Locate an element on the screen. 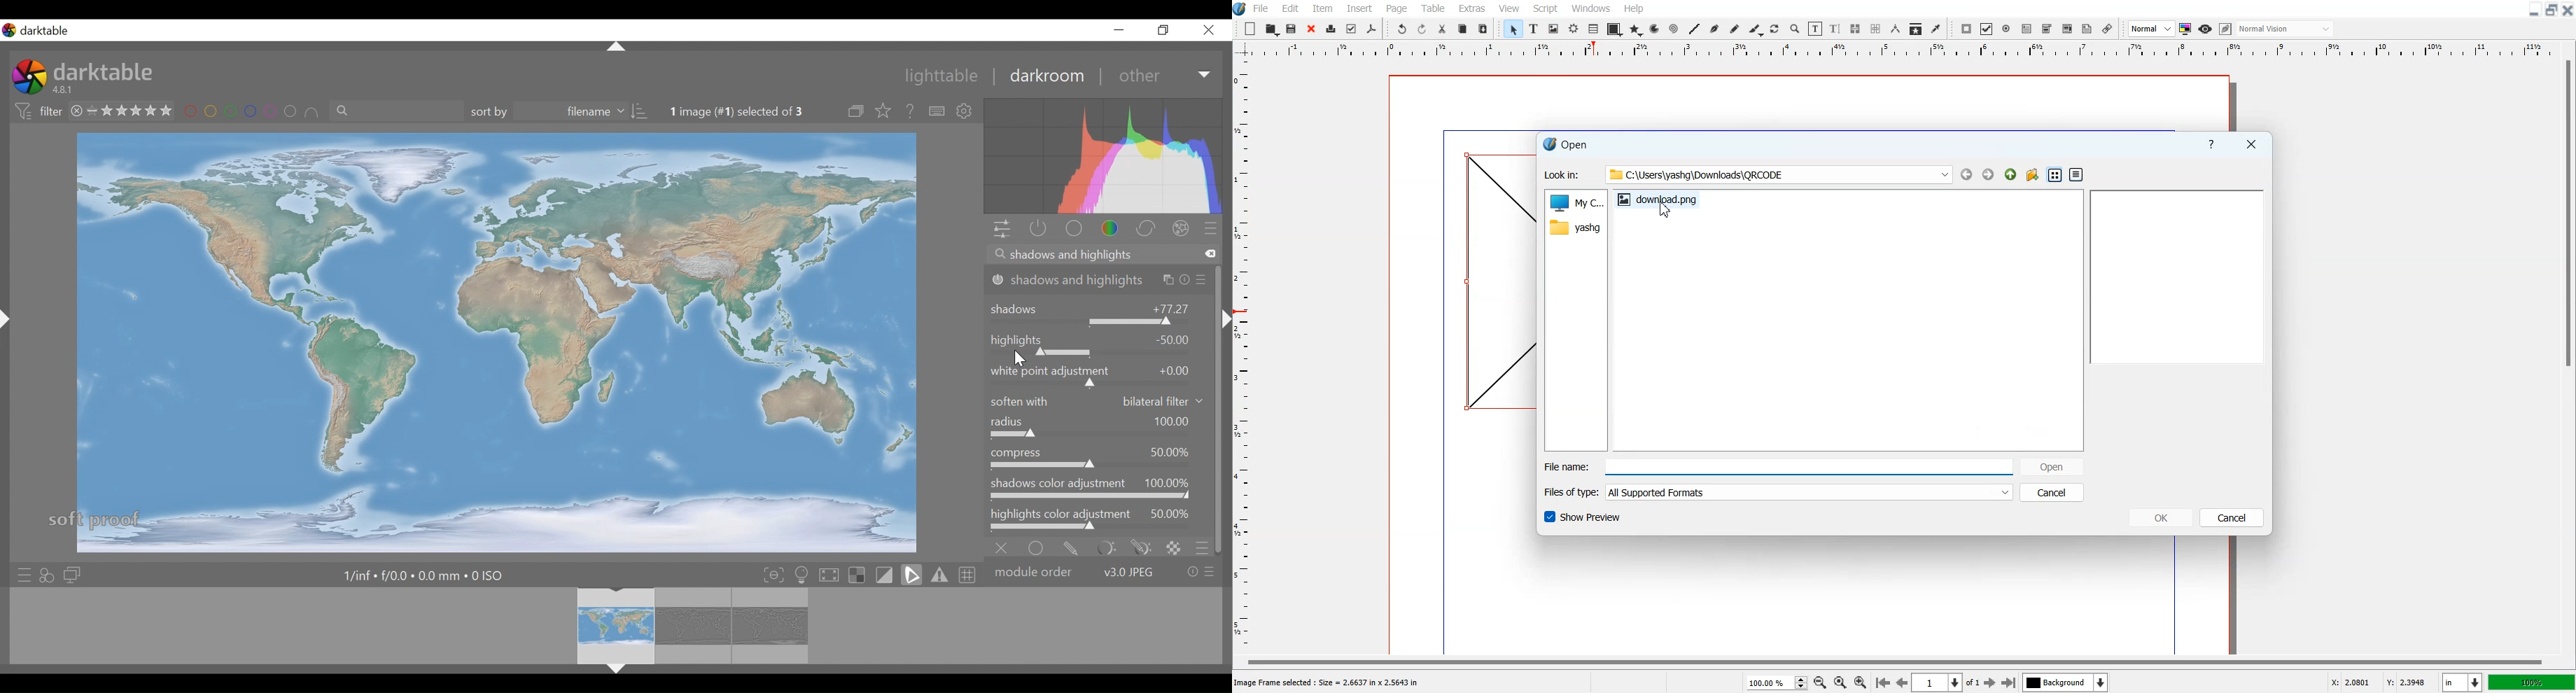 The height and width of the screenshot is (700, 2576). toggle IS 12646 color assessments conditions is located at coordinates (802, 576).